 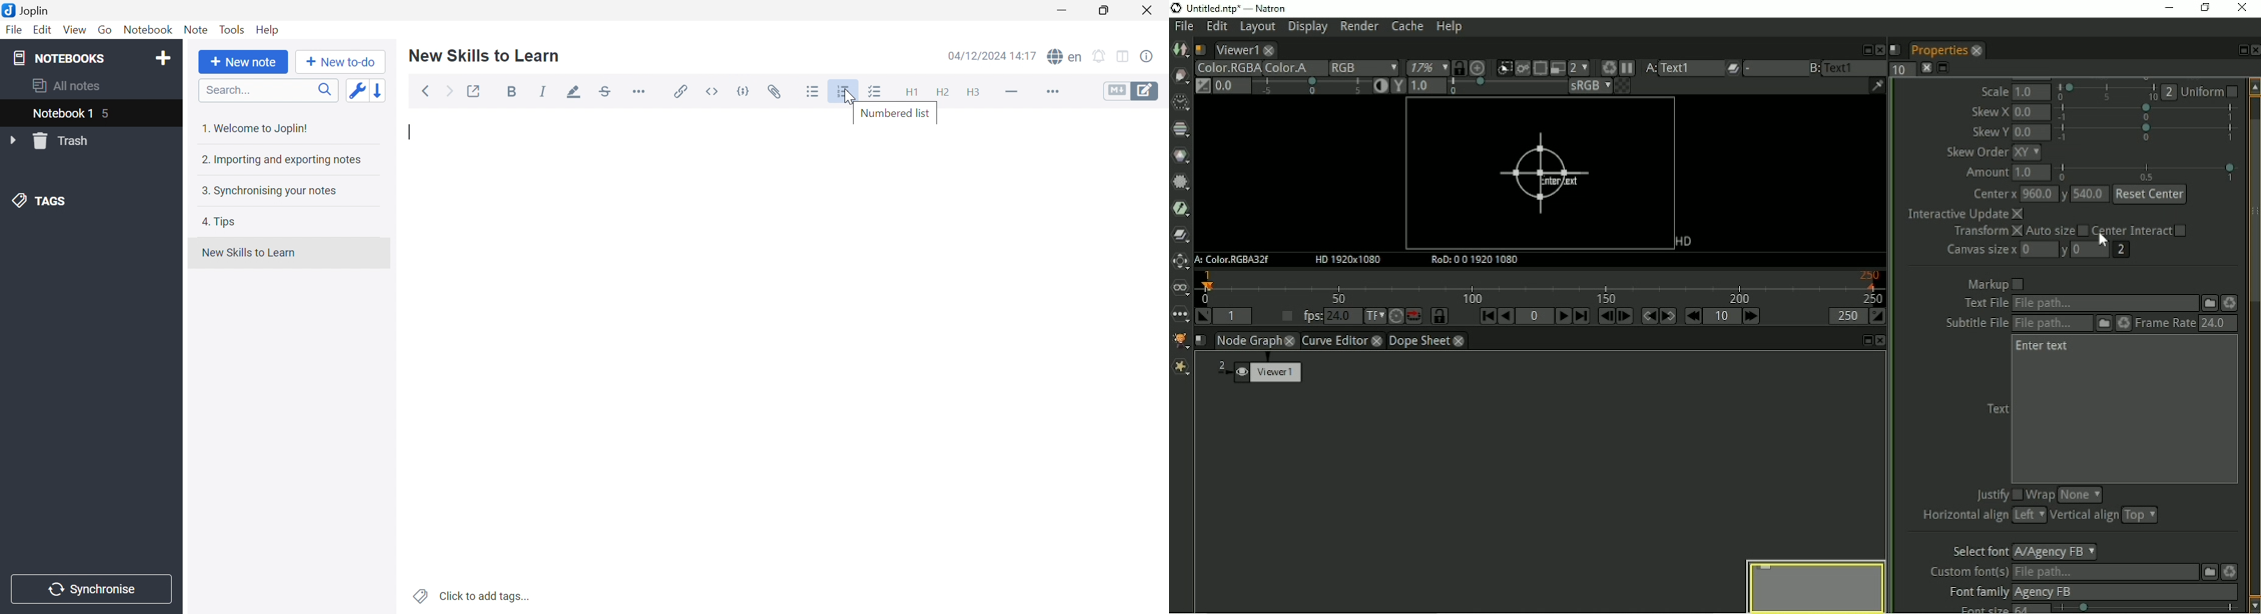 I want to click on Set alarm, so click(x=1100, y=57).